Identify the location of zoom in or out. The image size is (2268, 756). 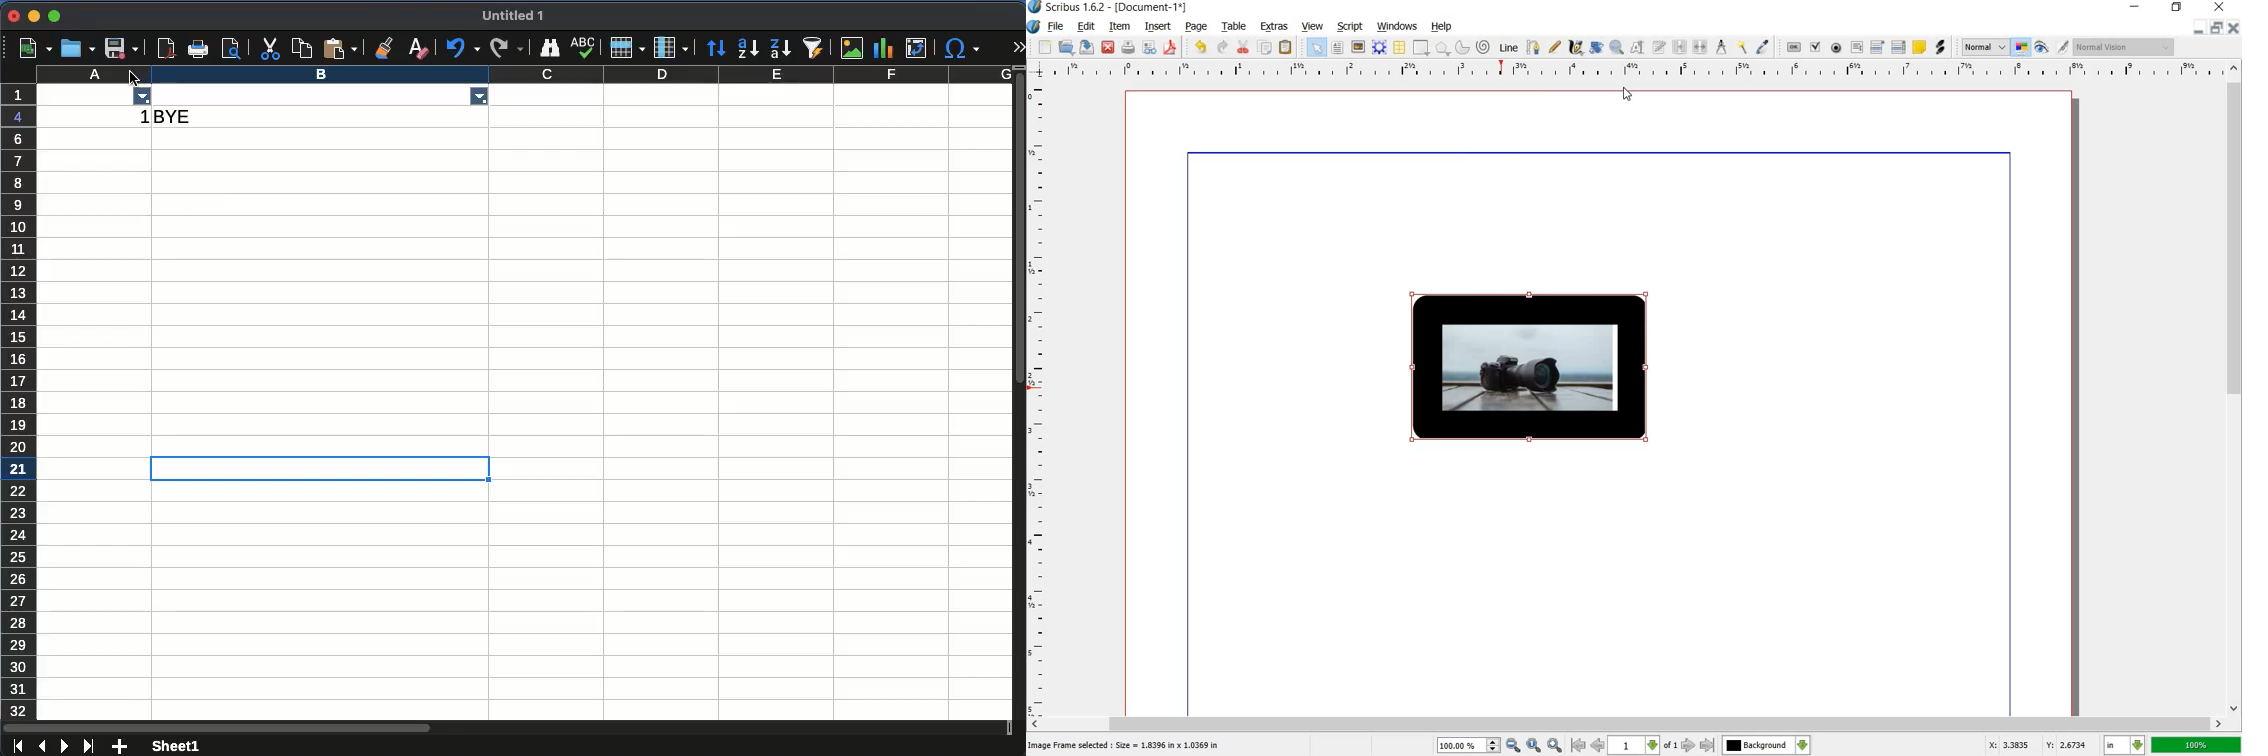
(1616, 46).